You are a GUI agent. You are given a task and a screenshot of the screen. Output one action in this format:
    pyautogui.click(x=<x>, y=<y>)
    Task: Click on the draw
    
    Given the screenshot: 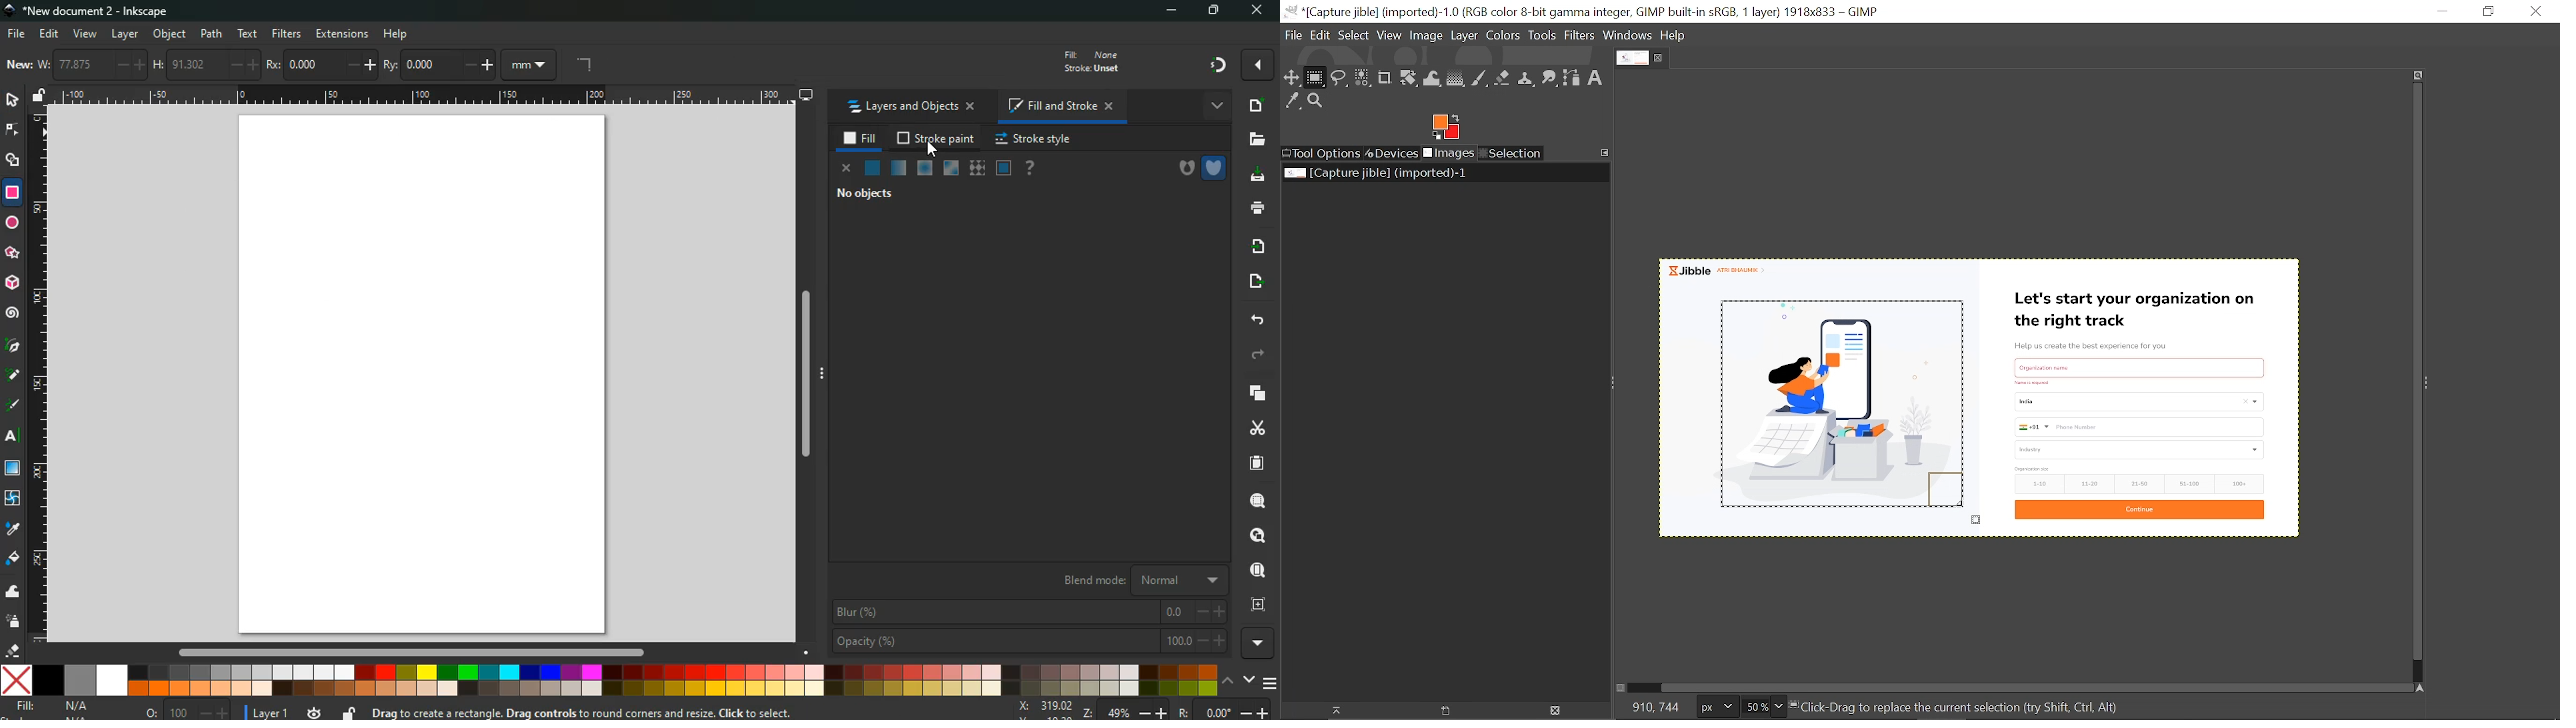 What is the action you would take?
    pyautogui.click(x=13, y=406)
    